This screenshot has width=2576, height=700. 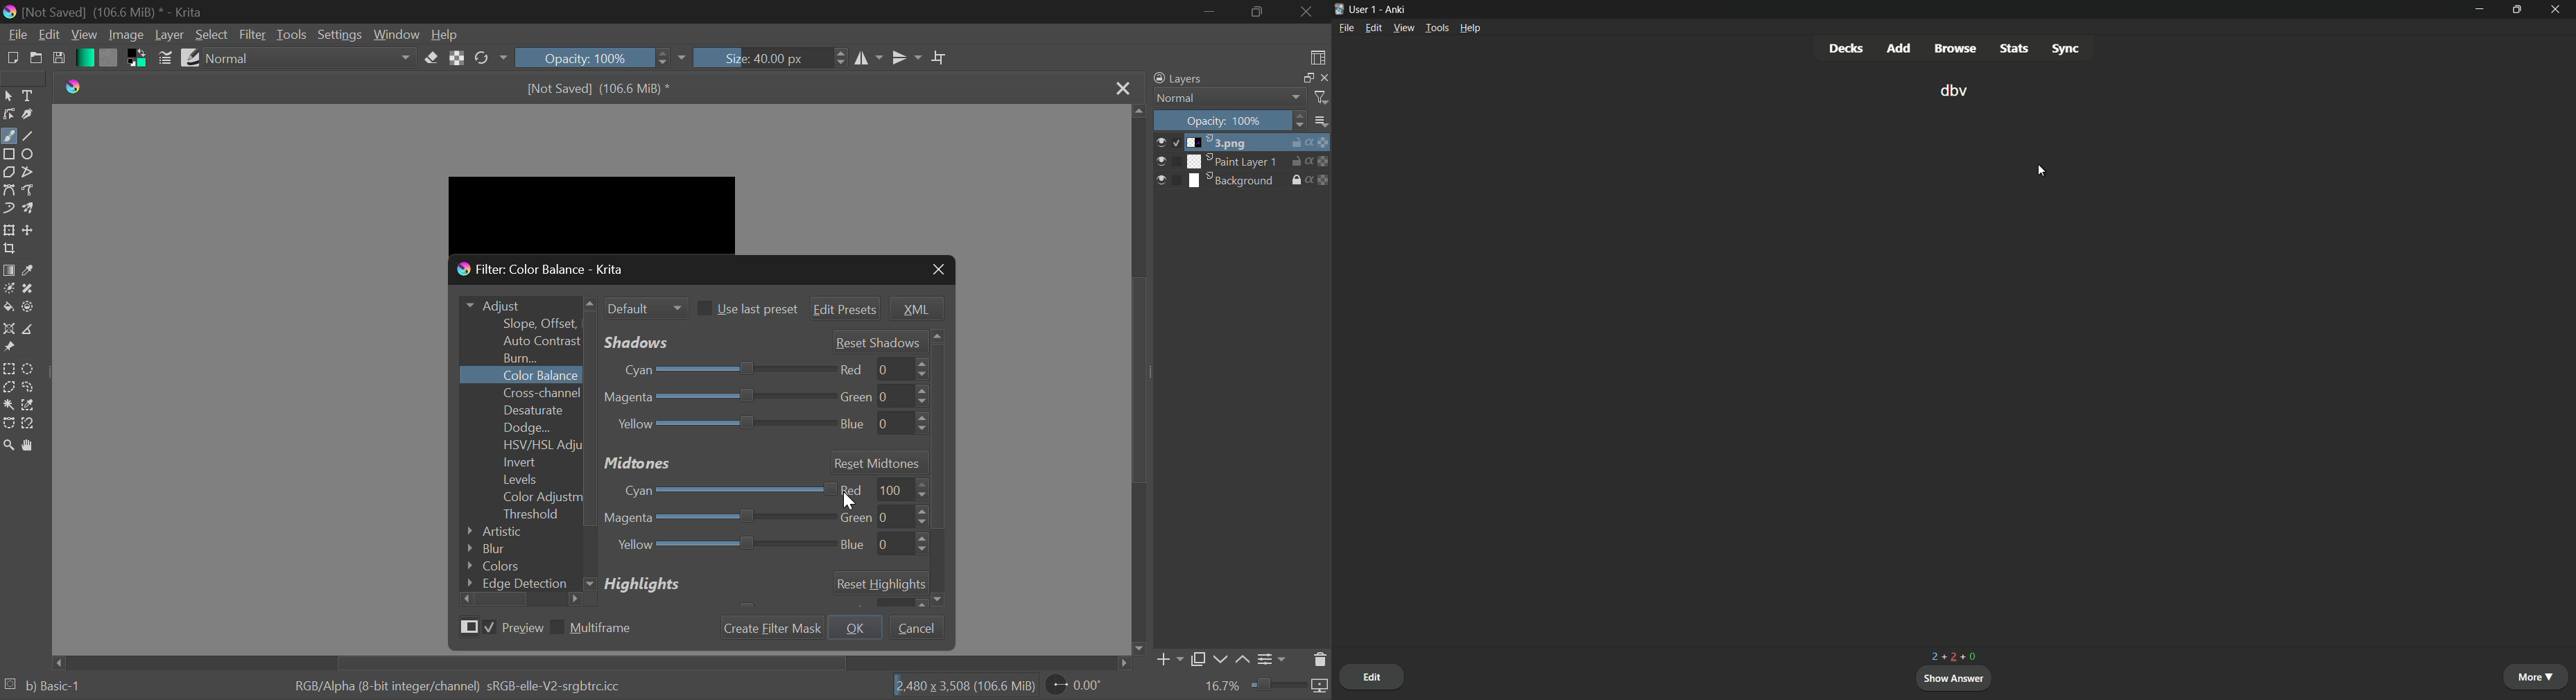 I want to click on Close, so click(x=1305, y=11).